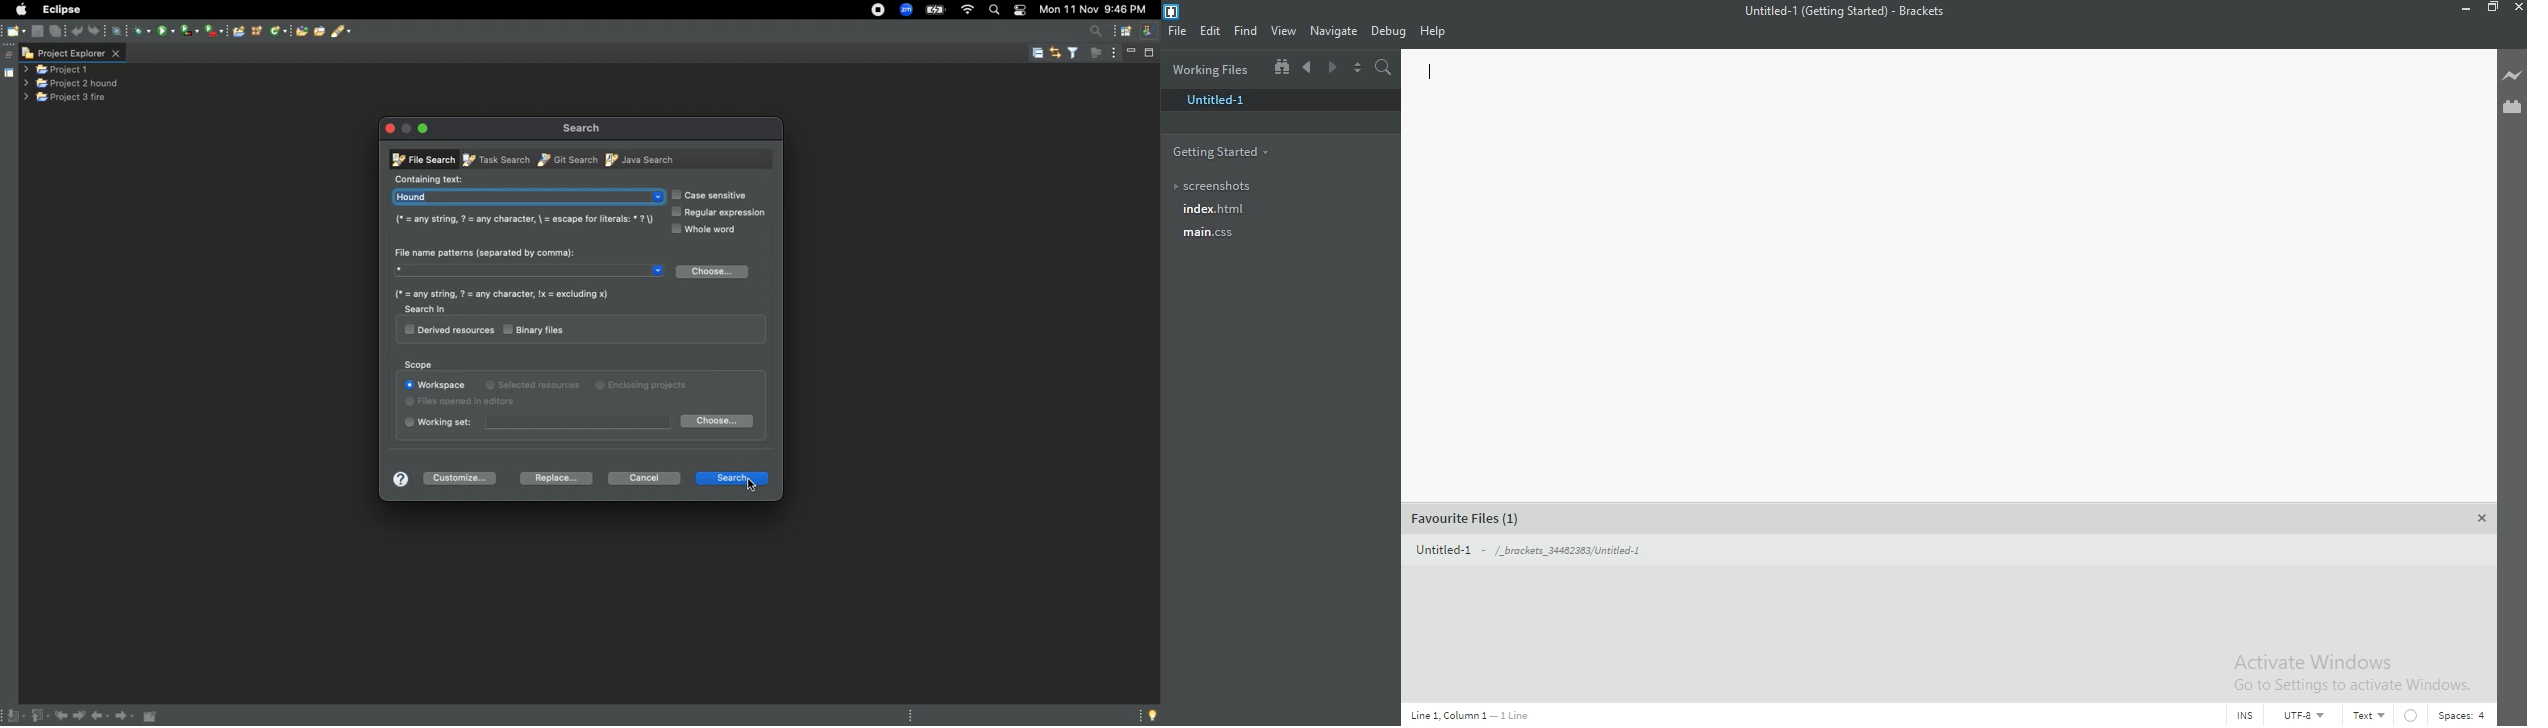  Describe the element at coordinates (1390, 33) in the screenshot. I see `Debug` at that location.